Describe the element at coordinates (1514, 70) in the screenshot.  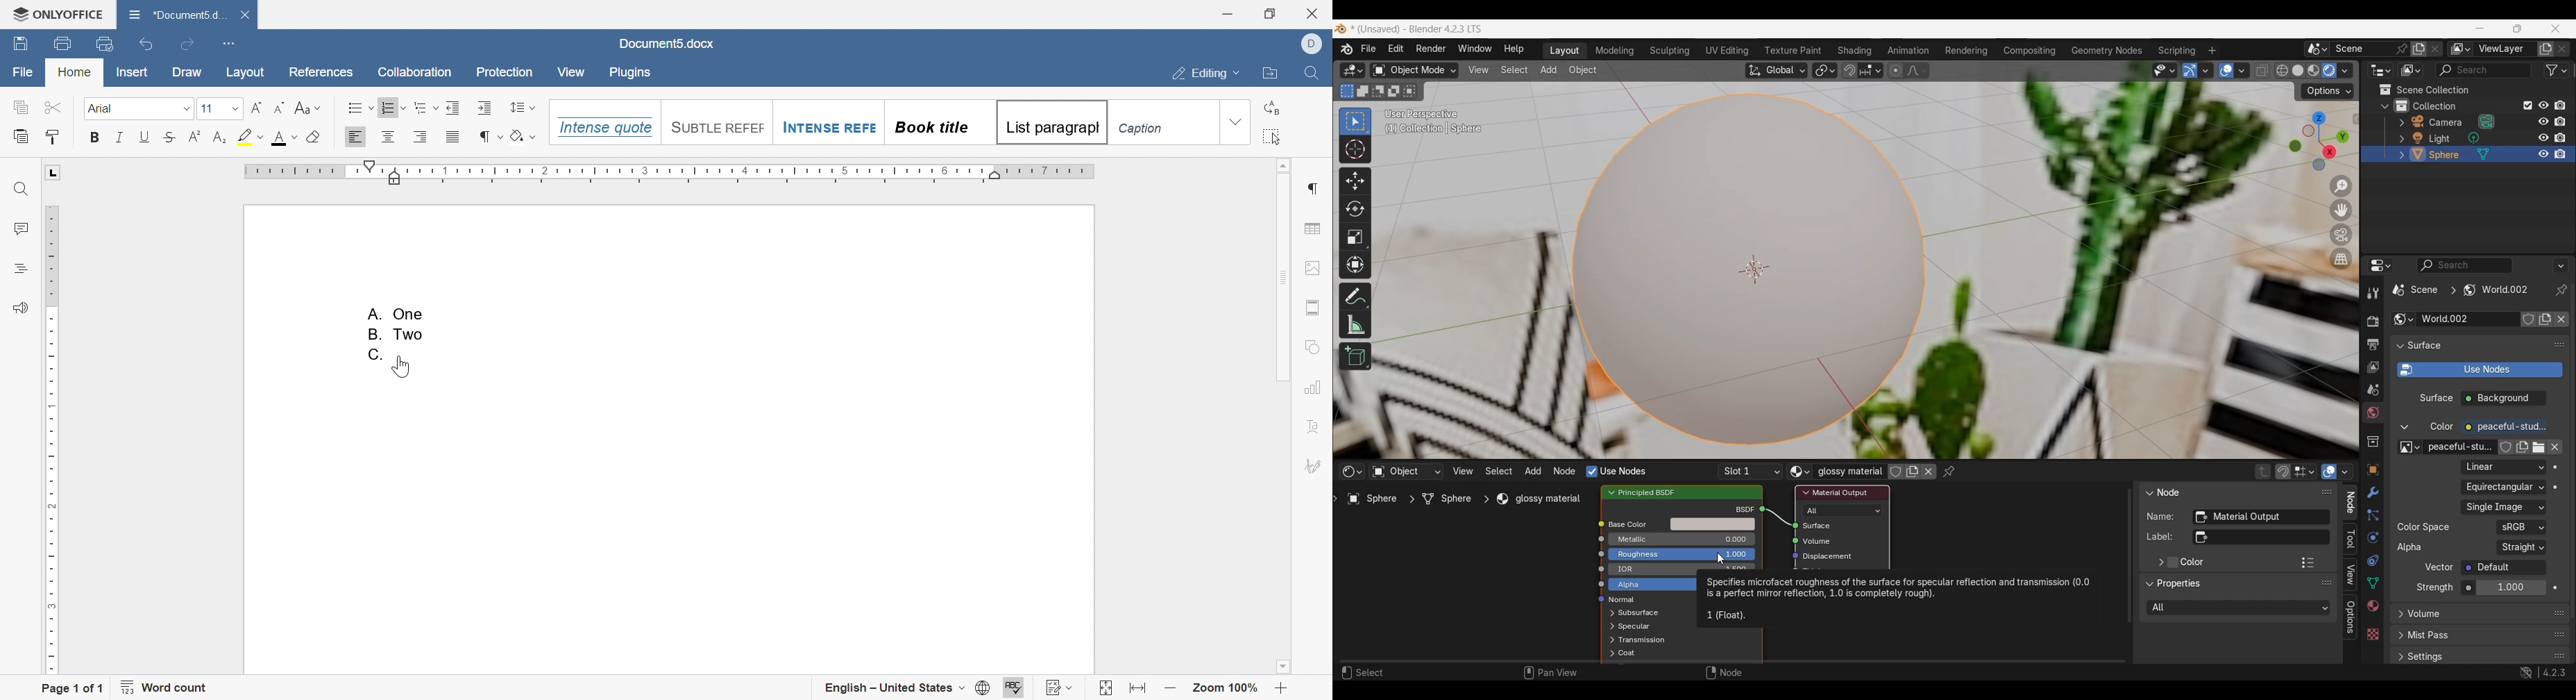
I see `Select menu` at that location.